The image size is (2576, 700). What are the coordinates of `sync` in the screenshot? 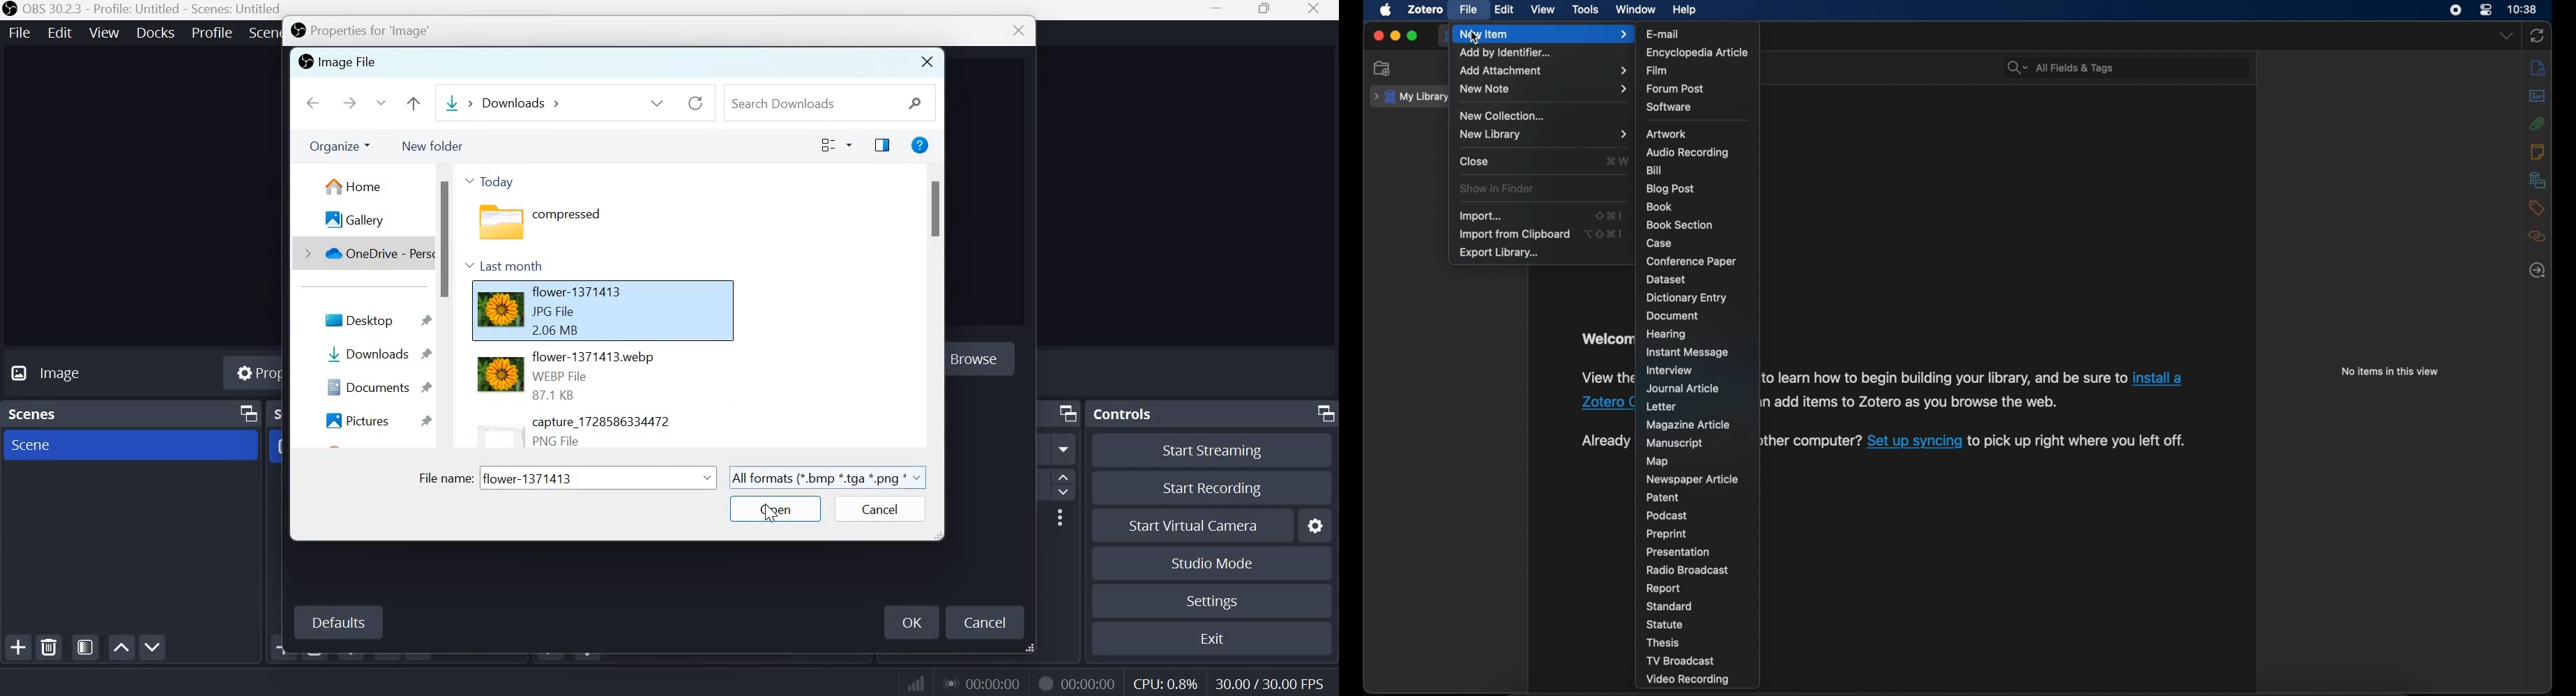 It's located at (2537, 36).